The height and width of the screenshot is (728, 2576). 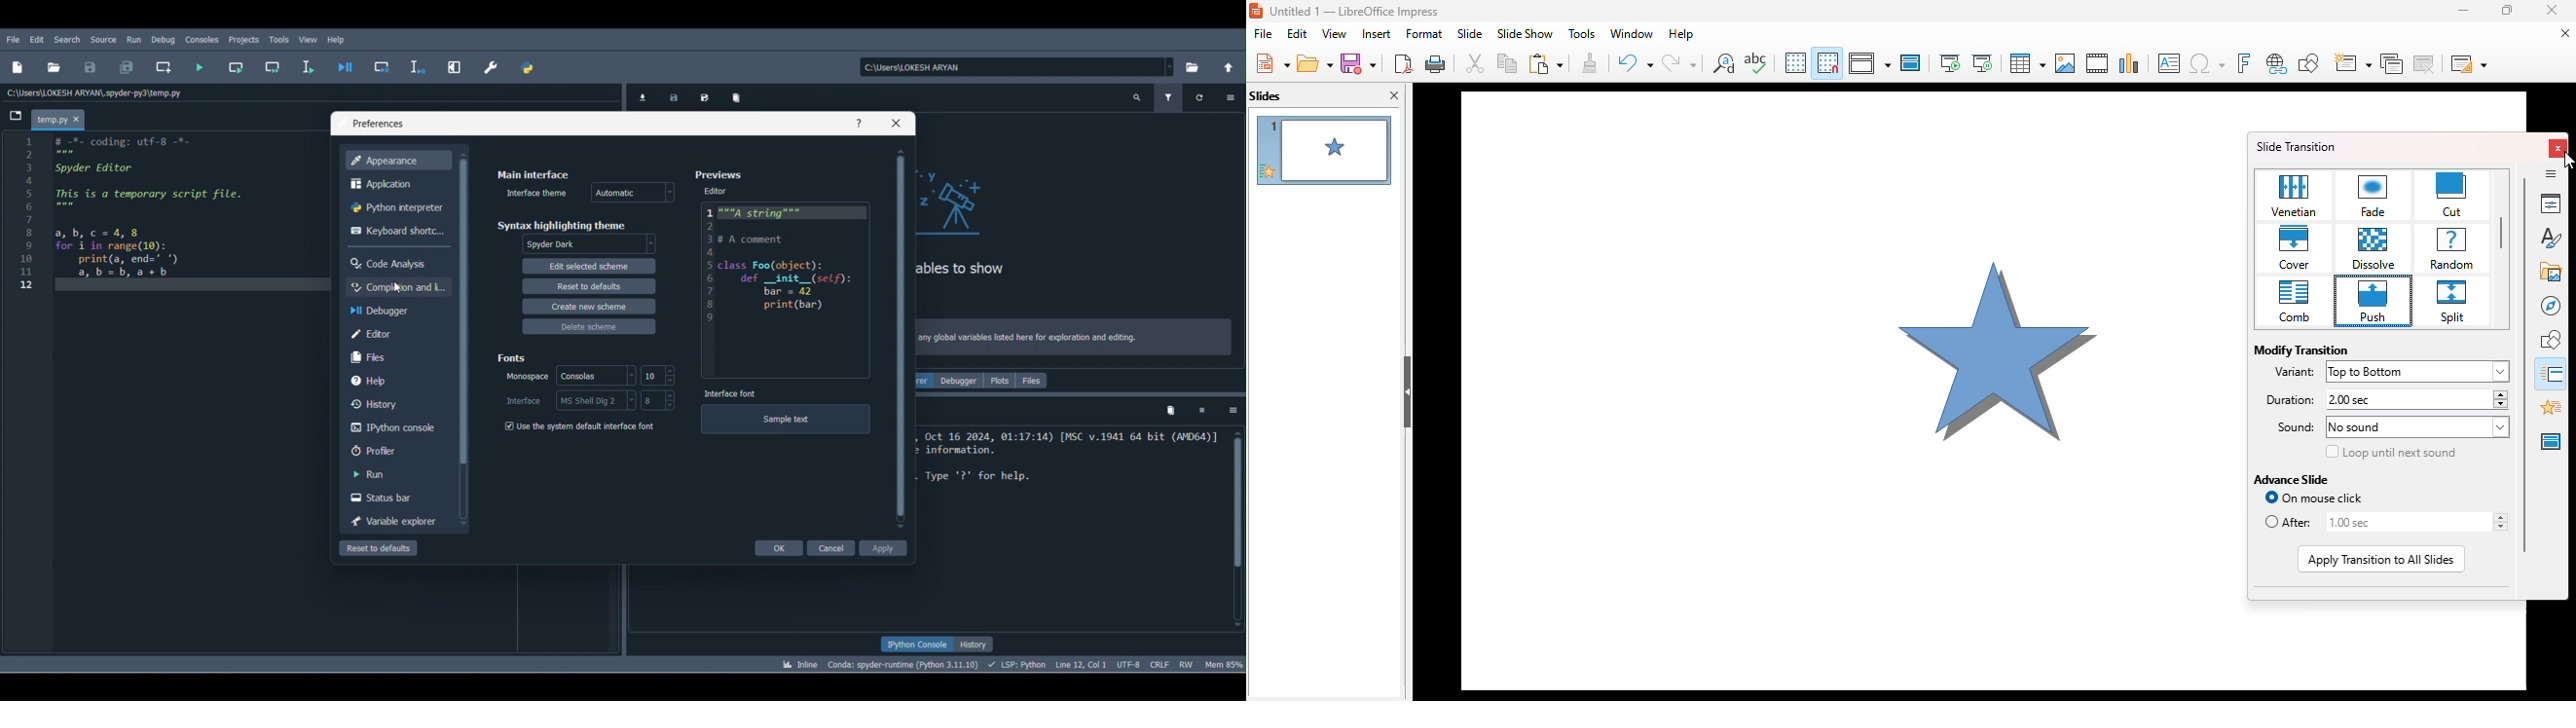 I want to click on Encoding, so click(x=1128, y=663).